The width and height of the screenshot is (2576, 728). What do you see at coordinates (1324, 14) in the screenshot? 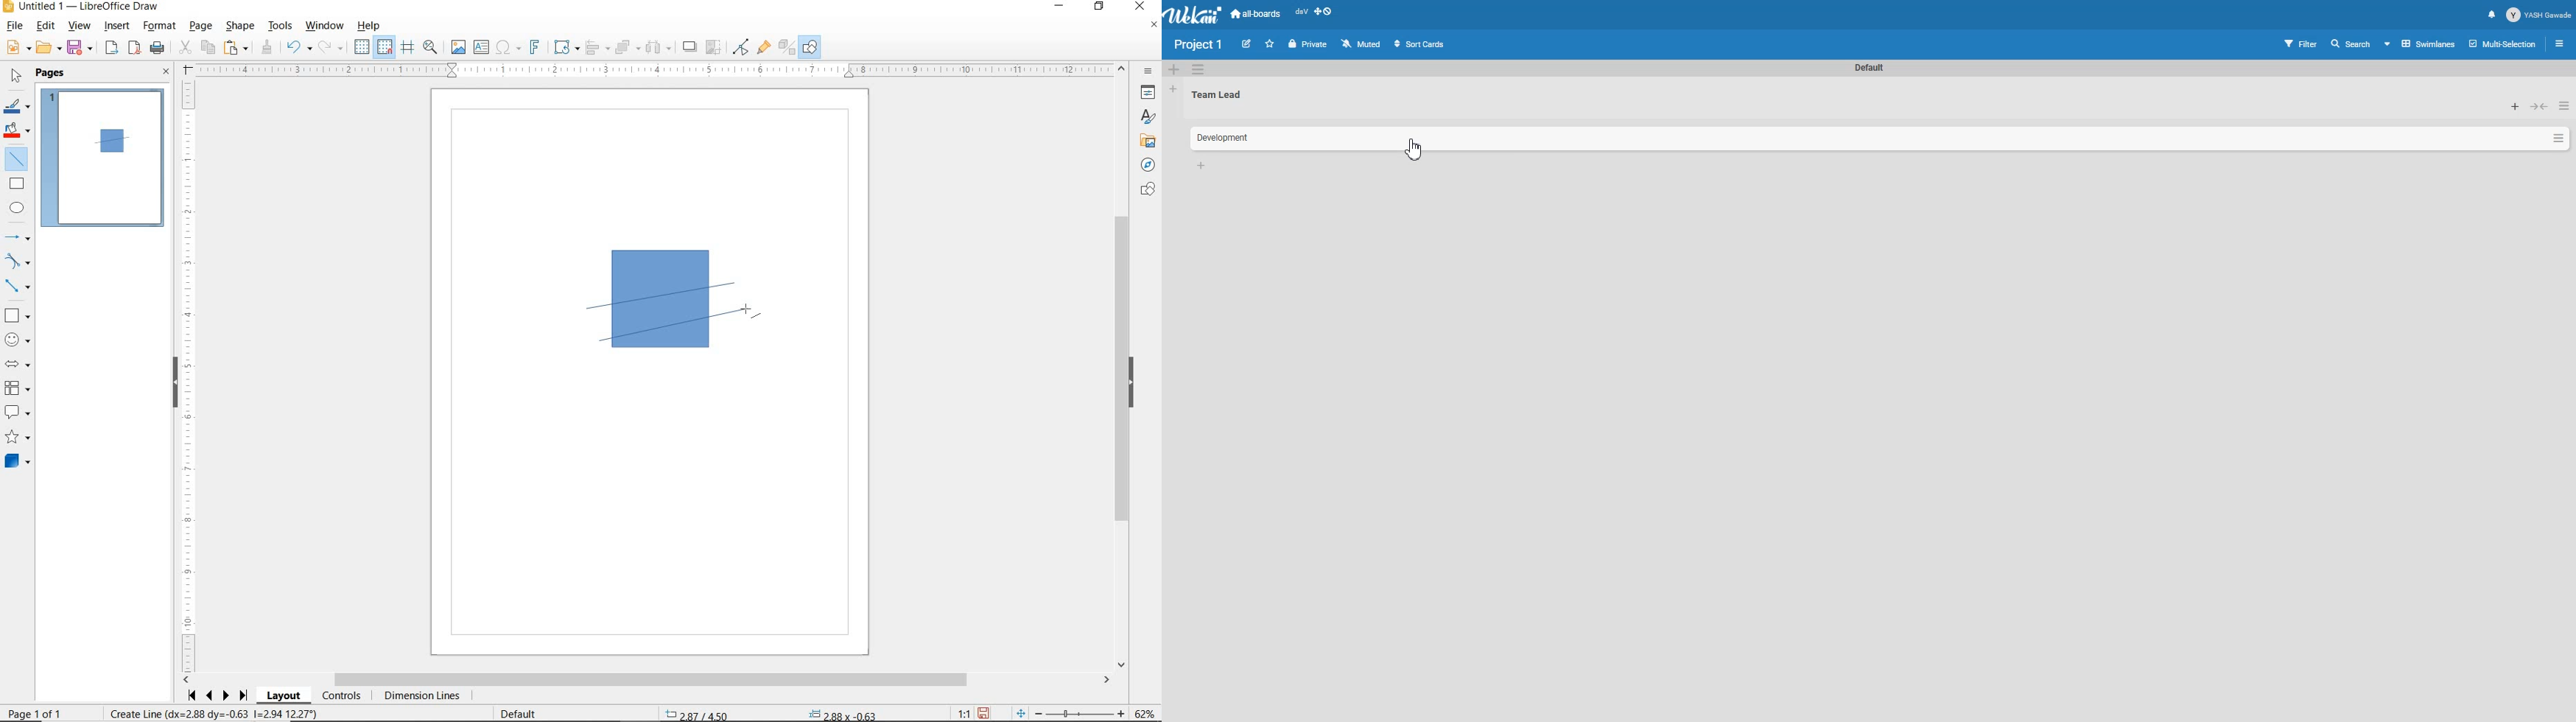
I see `Show desktop drag handle` at bounding box center [1324, 14].